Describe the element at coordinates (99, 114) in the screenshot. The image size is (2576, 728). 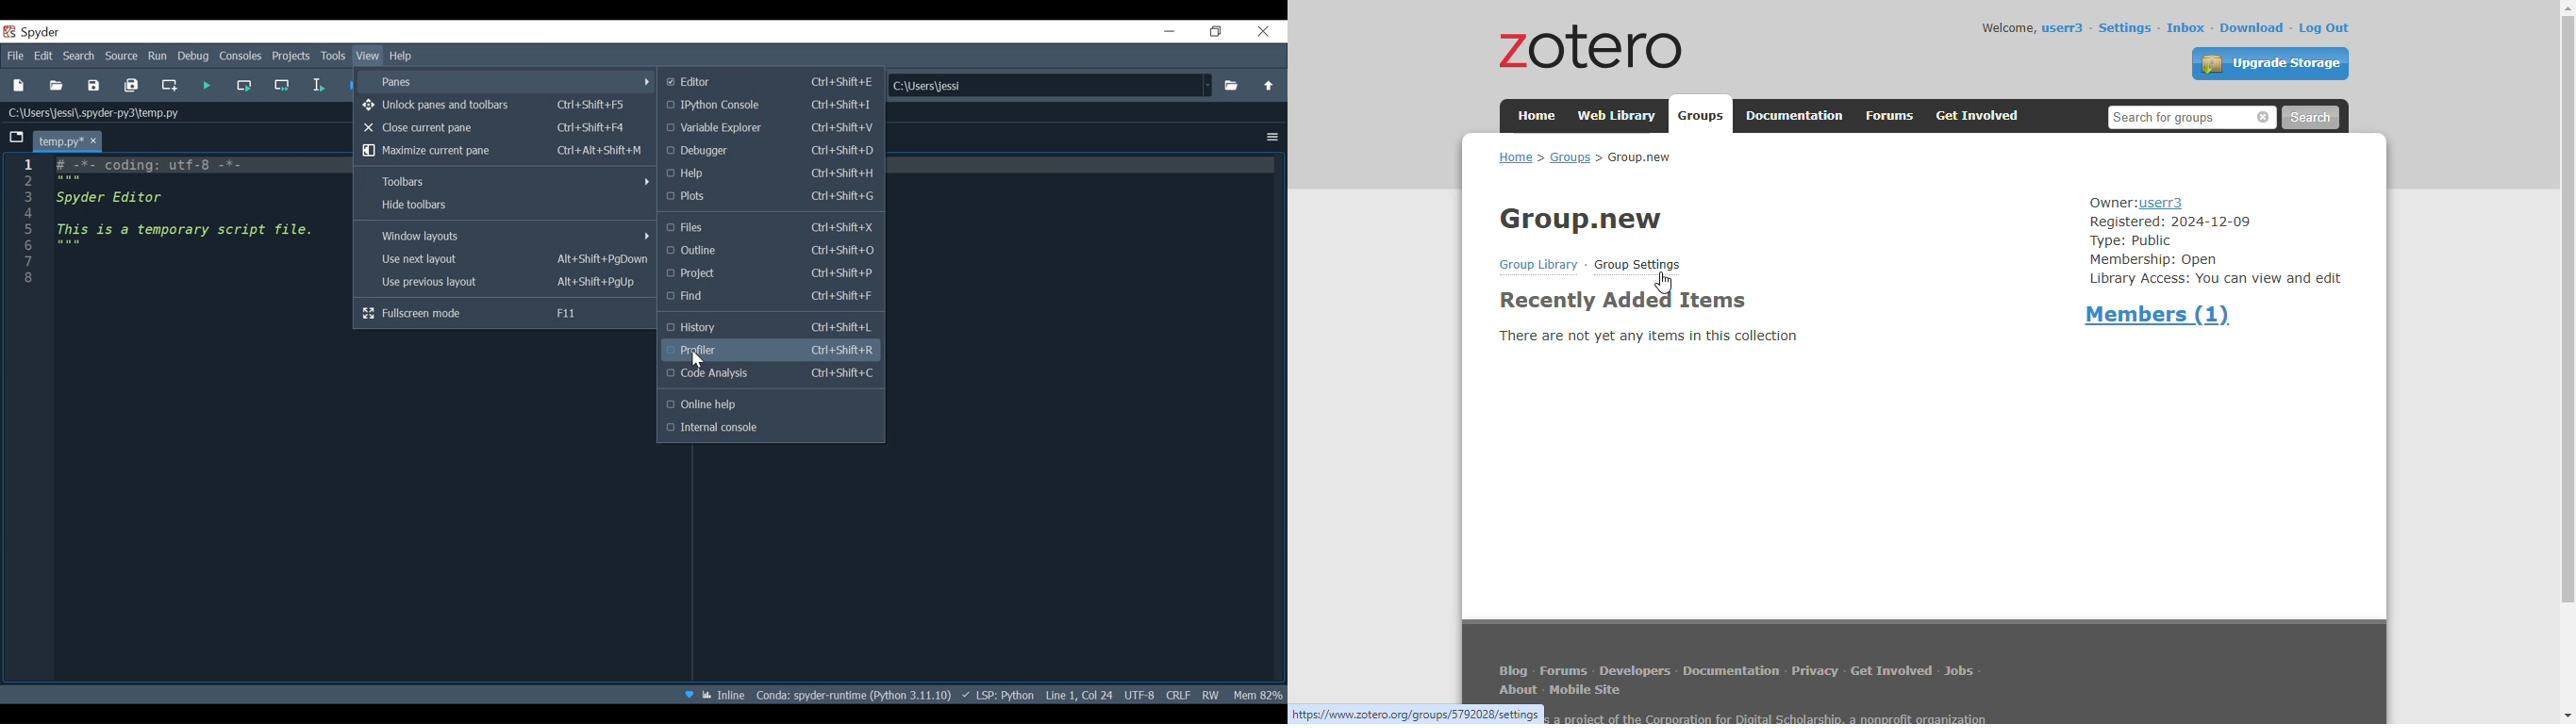
I see `c\users\jessi\.spyder-py3\temp.py` at that location.